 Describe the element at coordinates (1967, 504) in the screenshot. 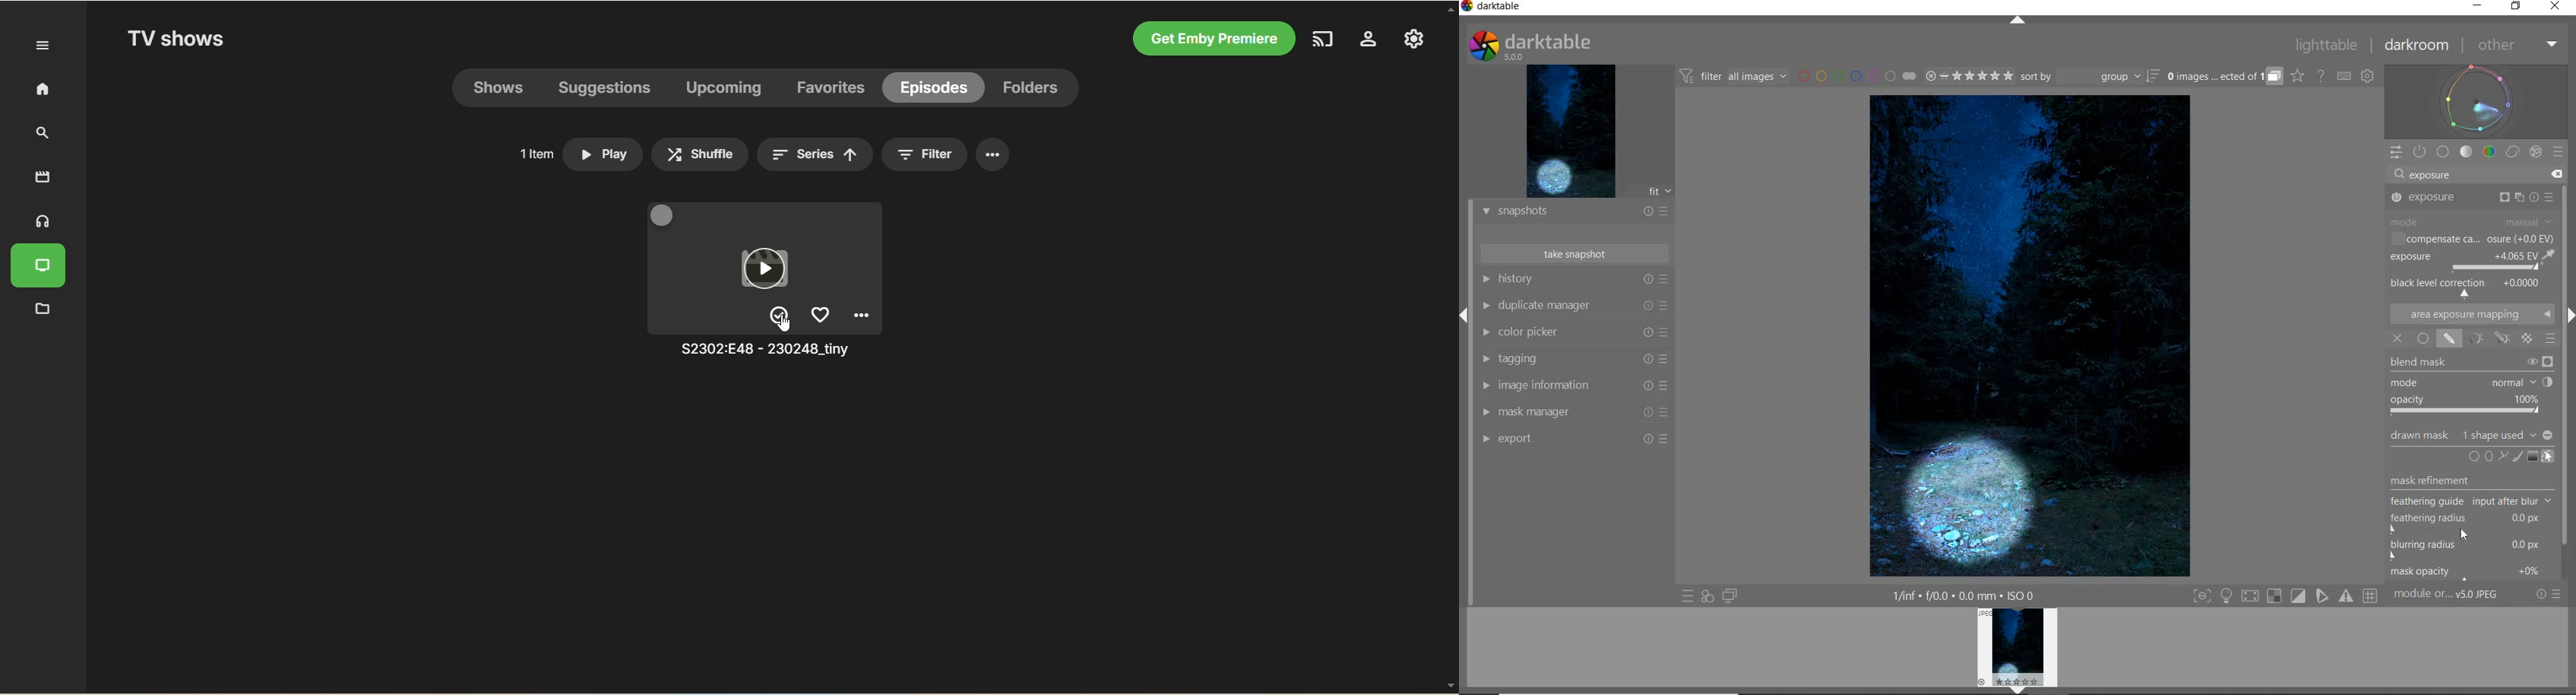

I see `CIRCLE ADDED` at that location.